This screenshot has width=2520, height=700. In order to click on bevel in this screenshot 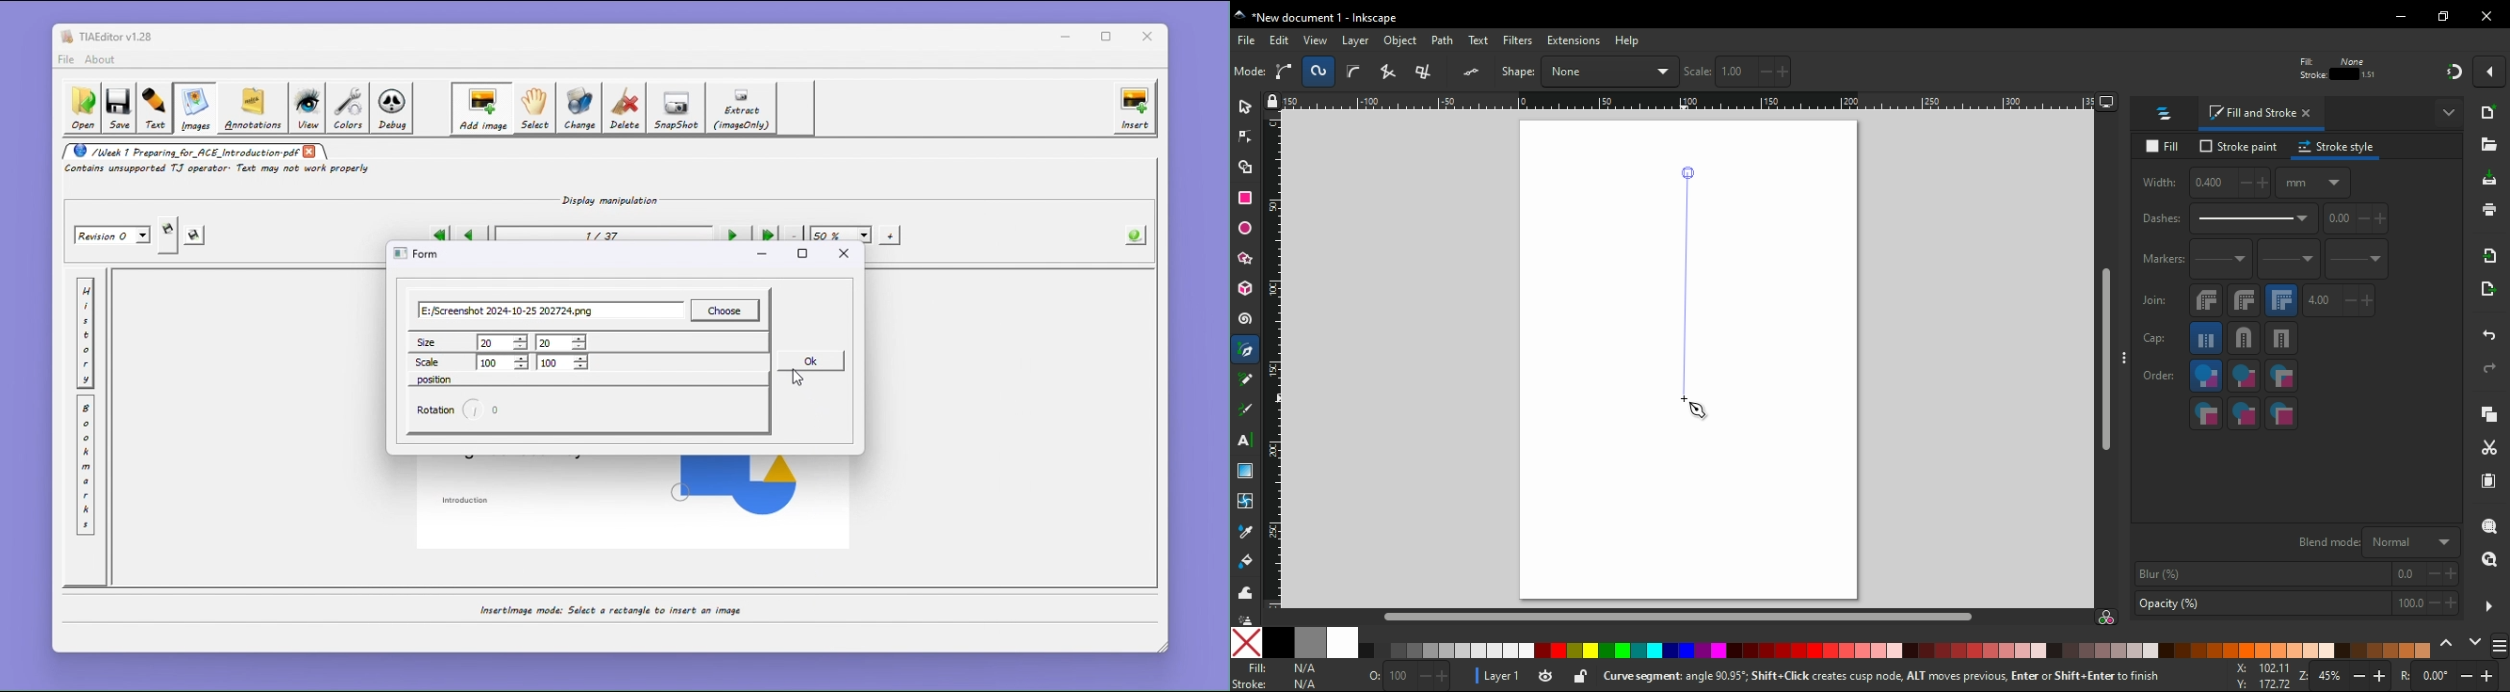, I will do `click(2207, 301)`.